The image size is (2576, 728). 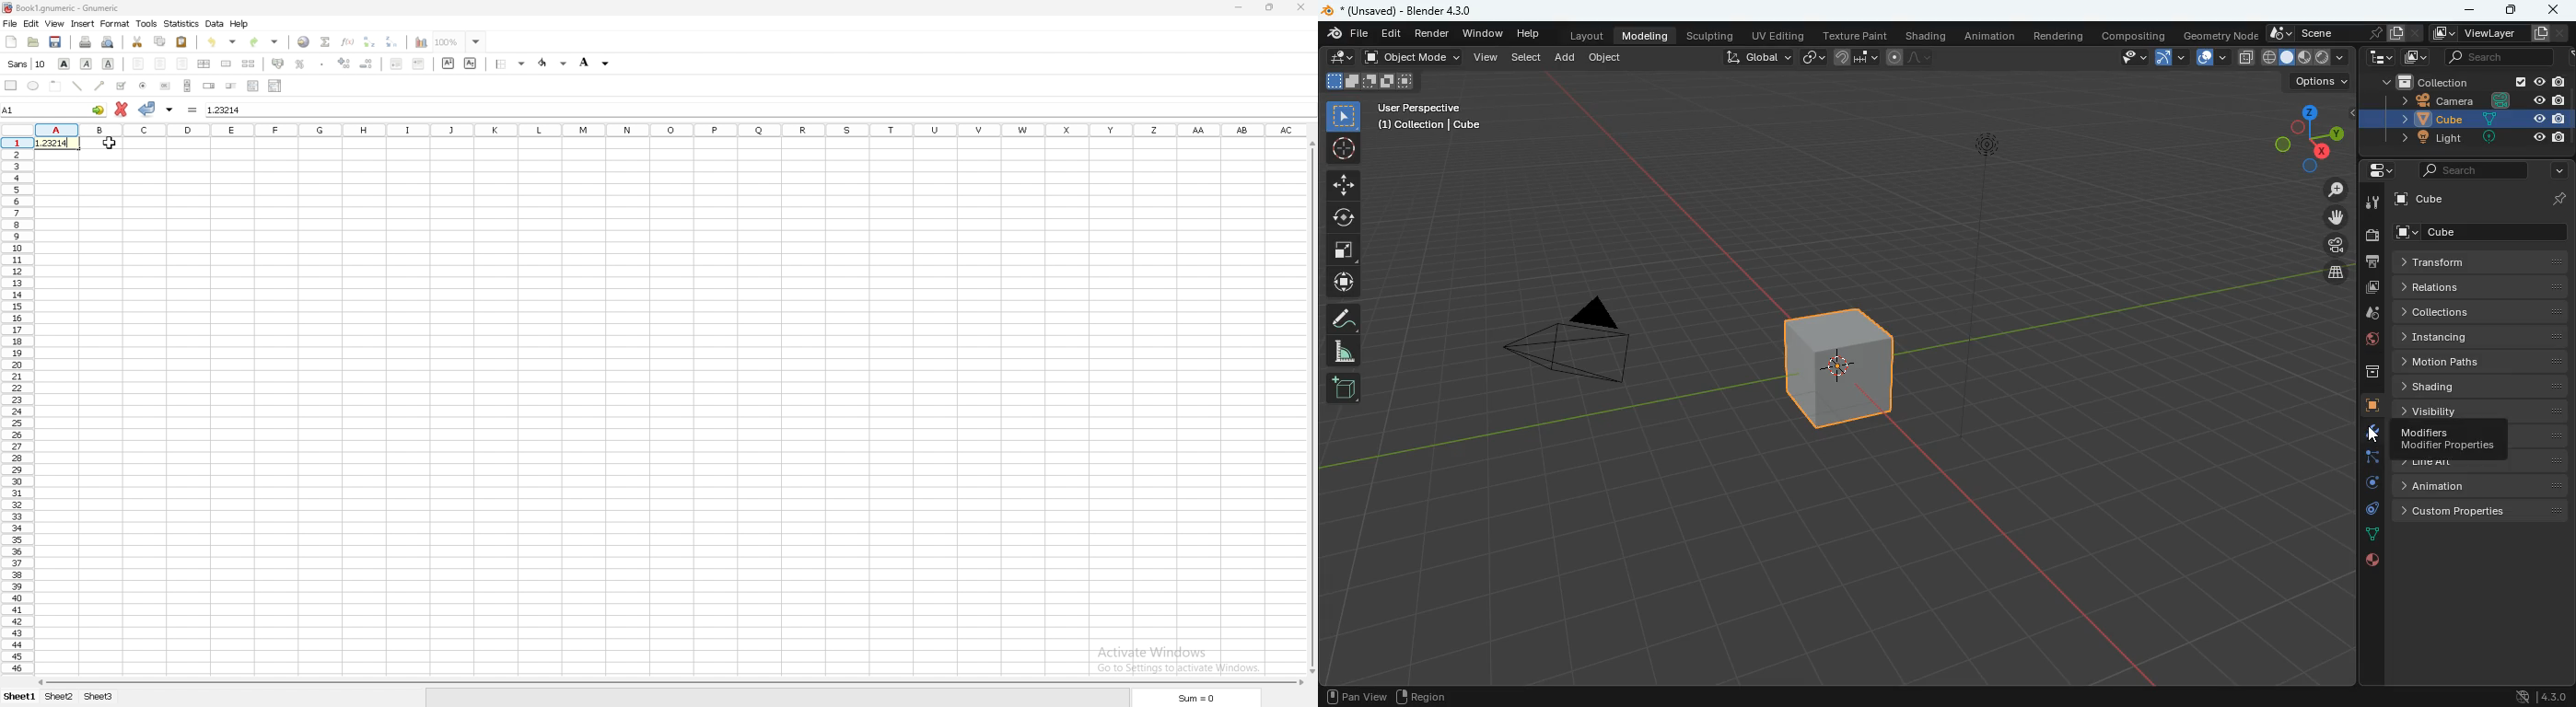 I want to click on move, so click(x=1342, y=283).